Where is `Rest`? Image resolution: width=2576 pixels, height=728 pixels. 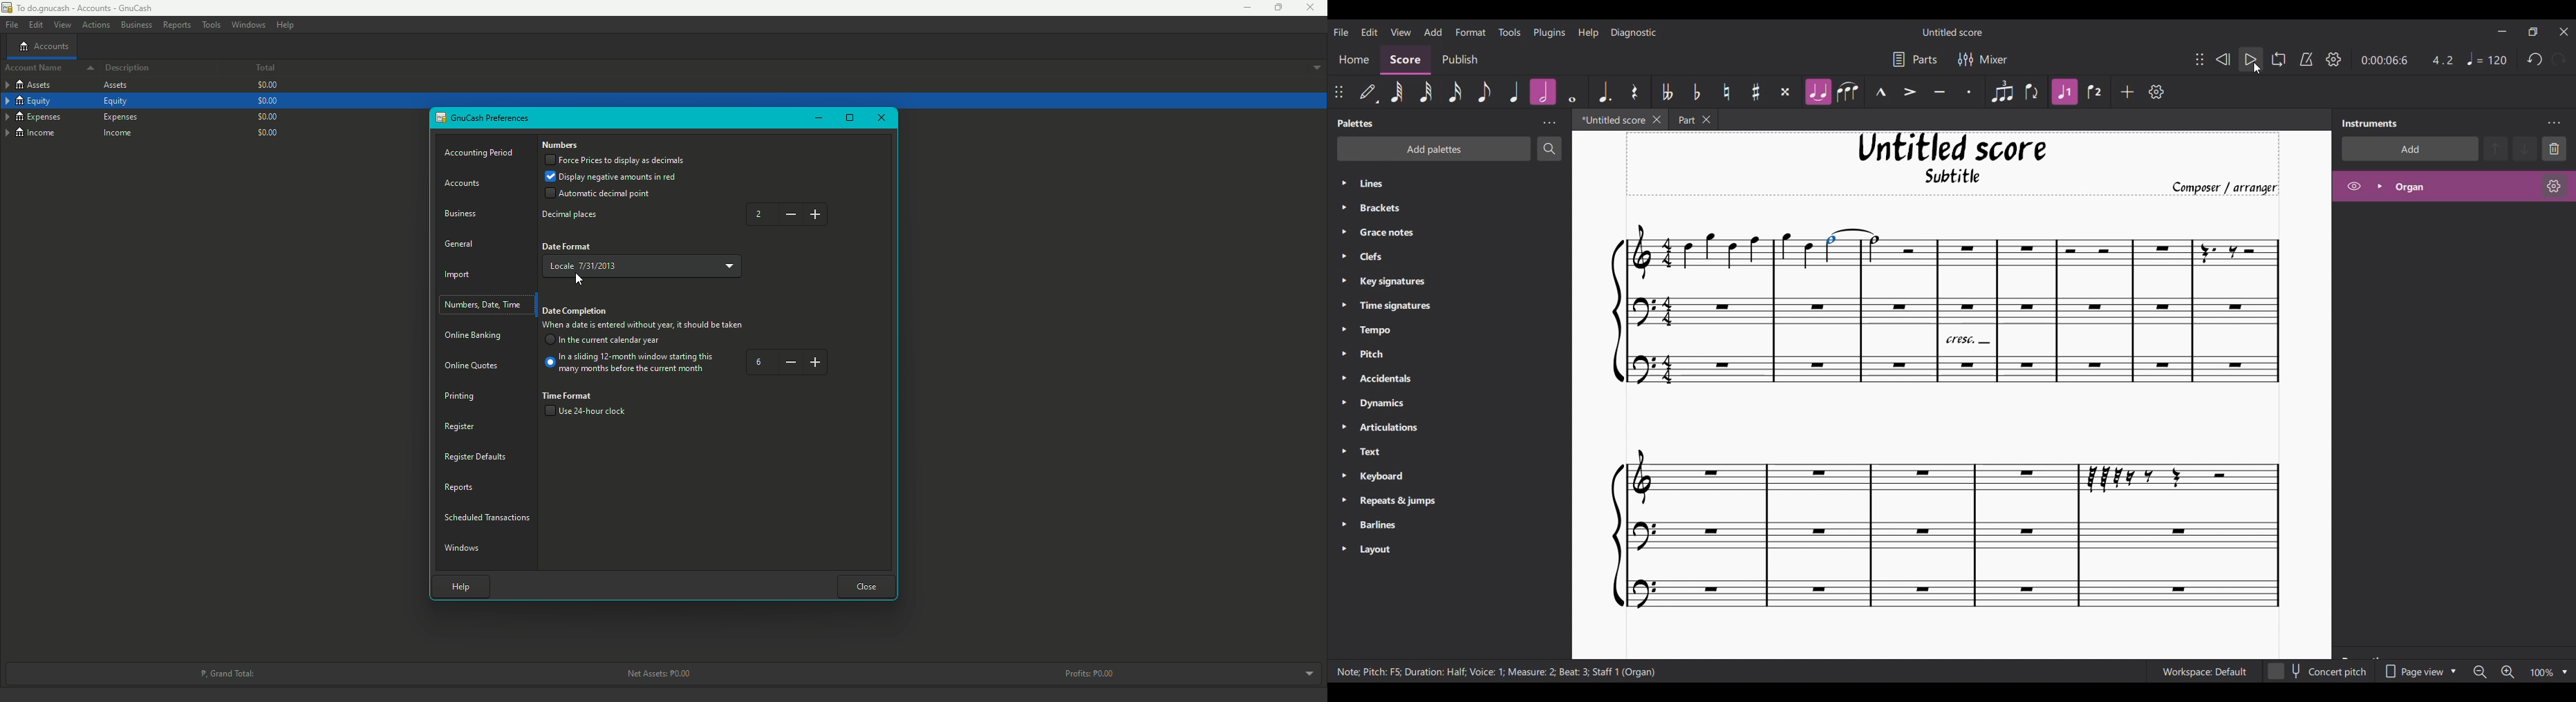
Rest is located at coordinates (1636, 91).